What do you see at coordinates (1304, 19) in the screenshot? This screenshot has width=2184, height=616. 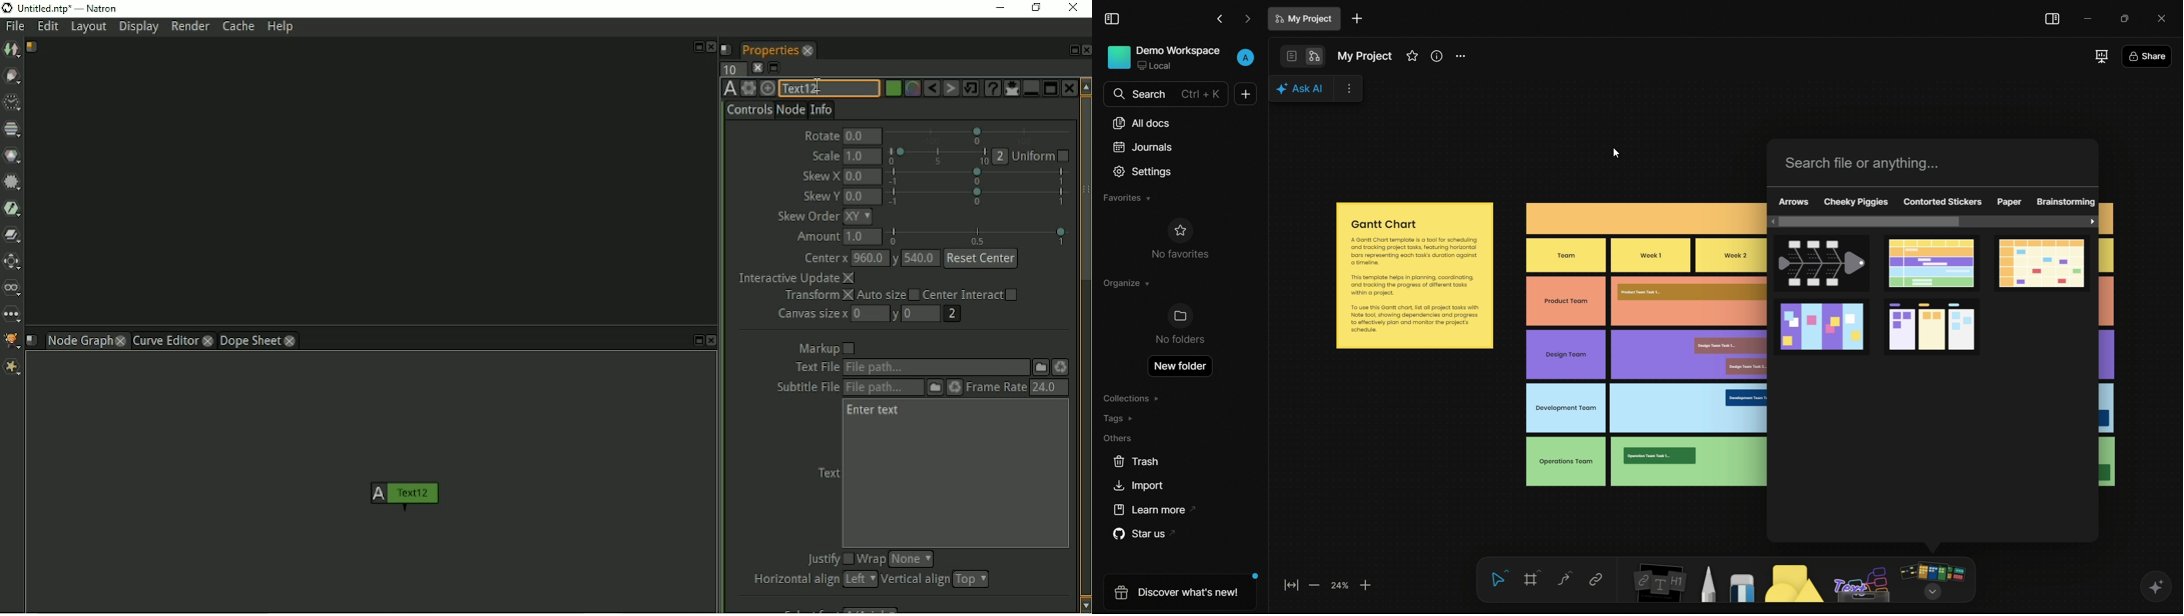 I see `document name` at bounding box center [1304, 19].